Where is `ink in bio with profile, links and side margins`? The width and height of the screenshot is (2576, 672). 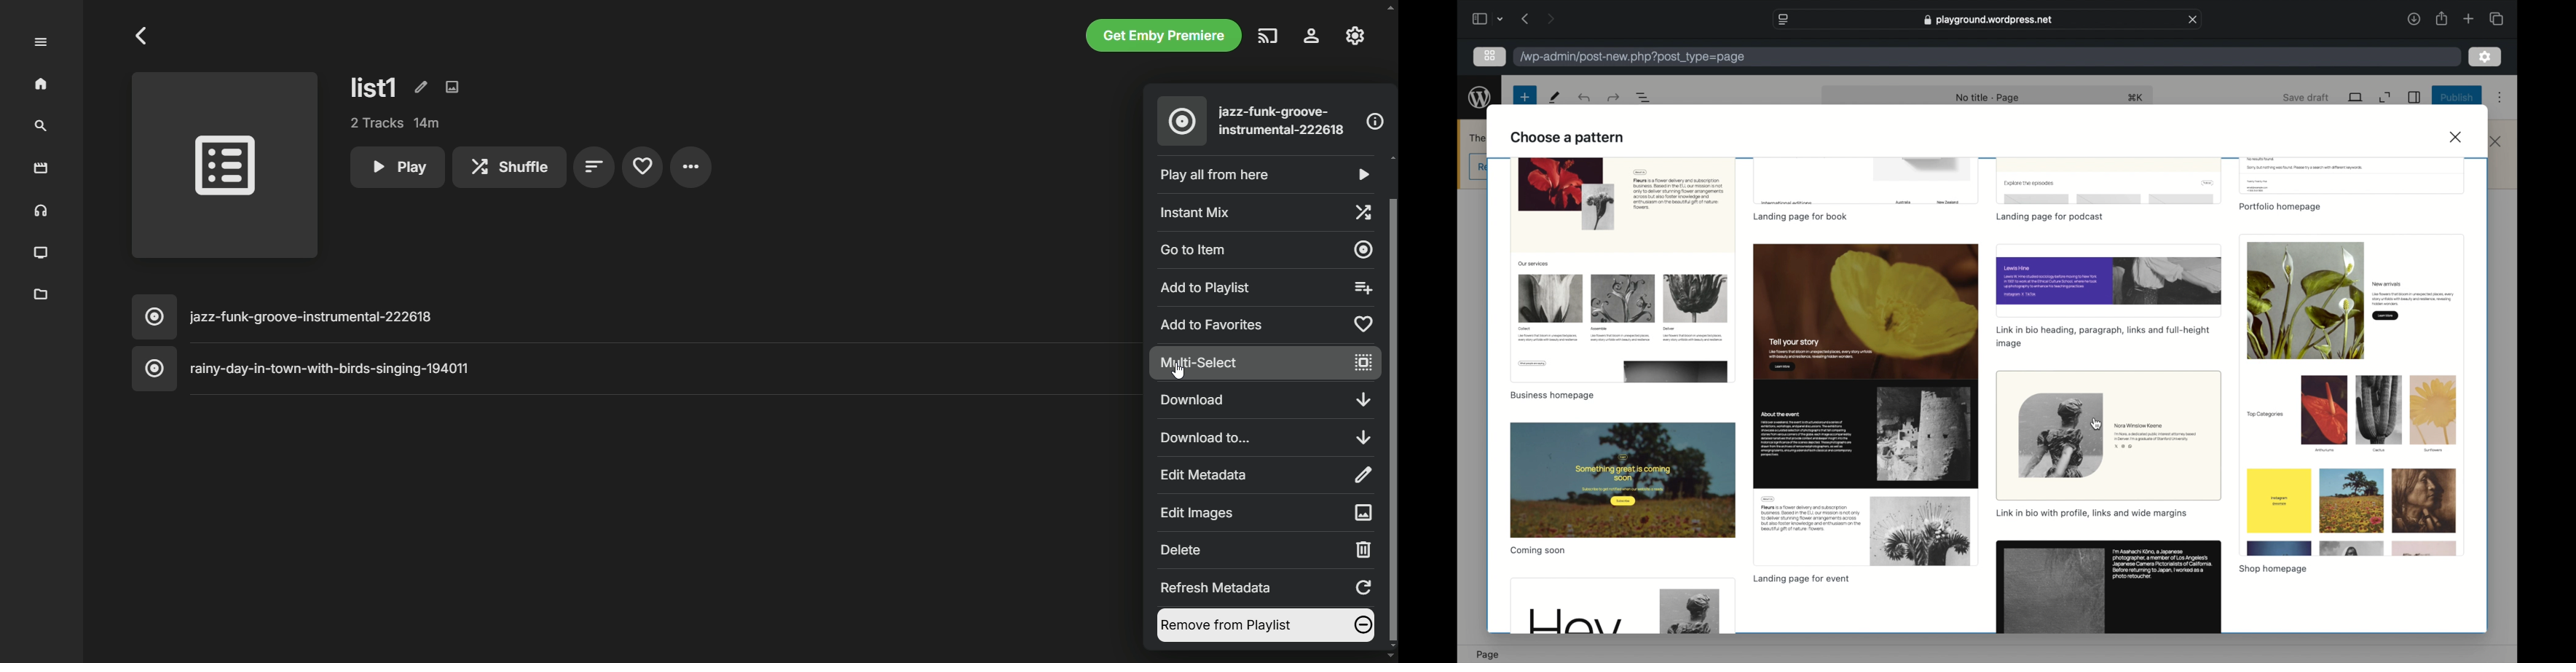 ink in bio with profile, links and side margins is located at coordinates (2092, 513).